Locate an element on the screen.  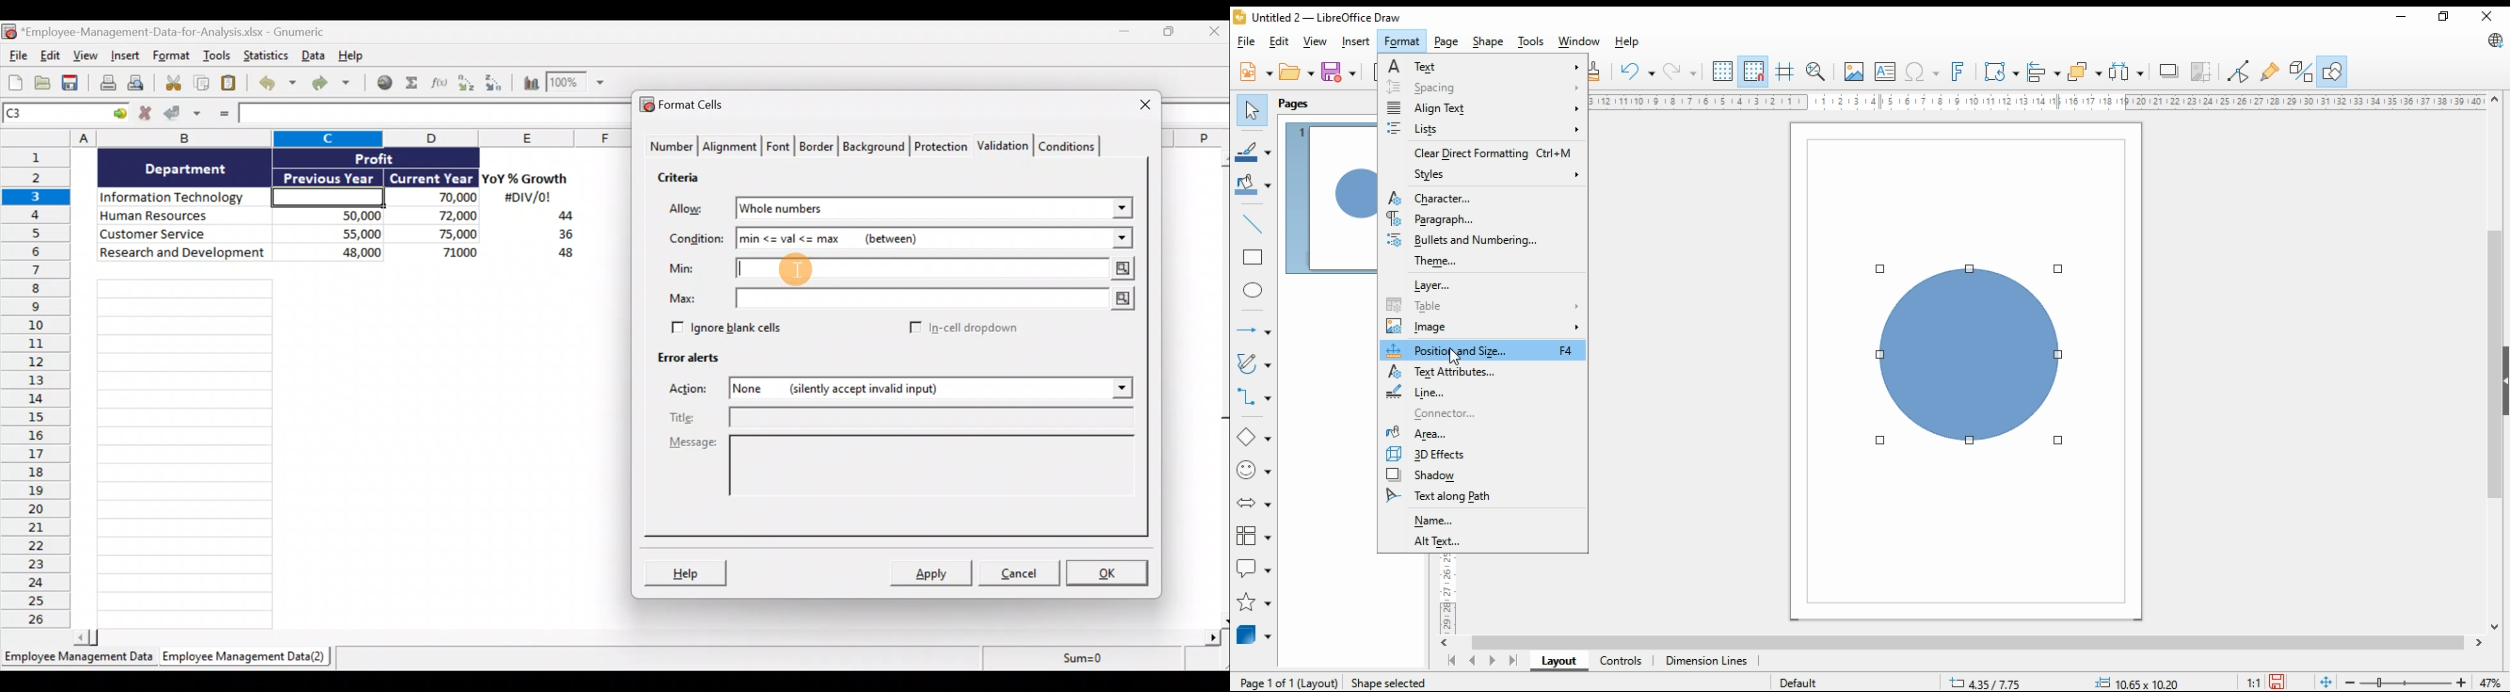
connector is located at coordinates (1449, 412).